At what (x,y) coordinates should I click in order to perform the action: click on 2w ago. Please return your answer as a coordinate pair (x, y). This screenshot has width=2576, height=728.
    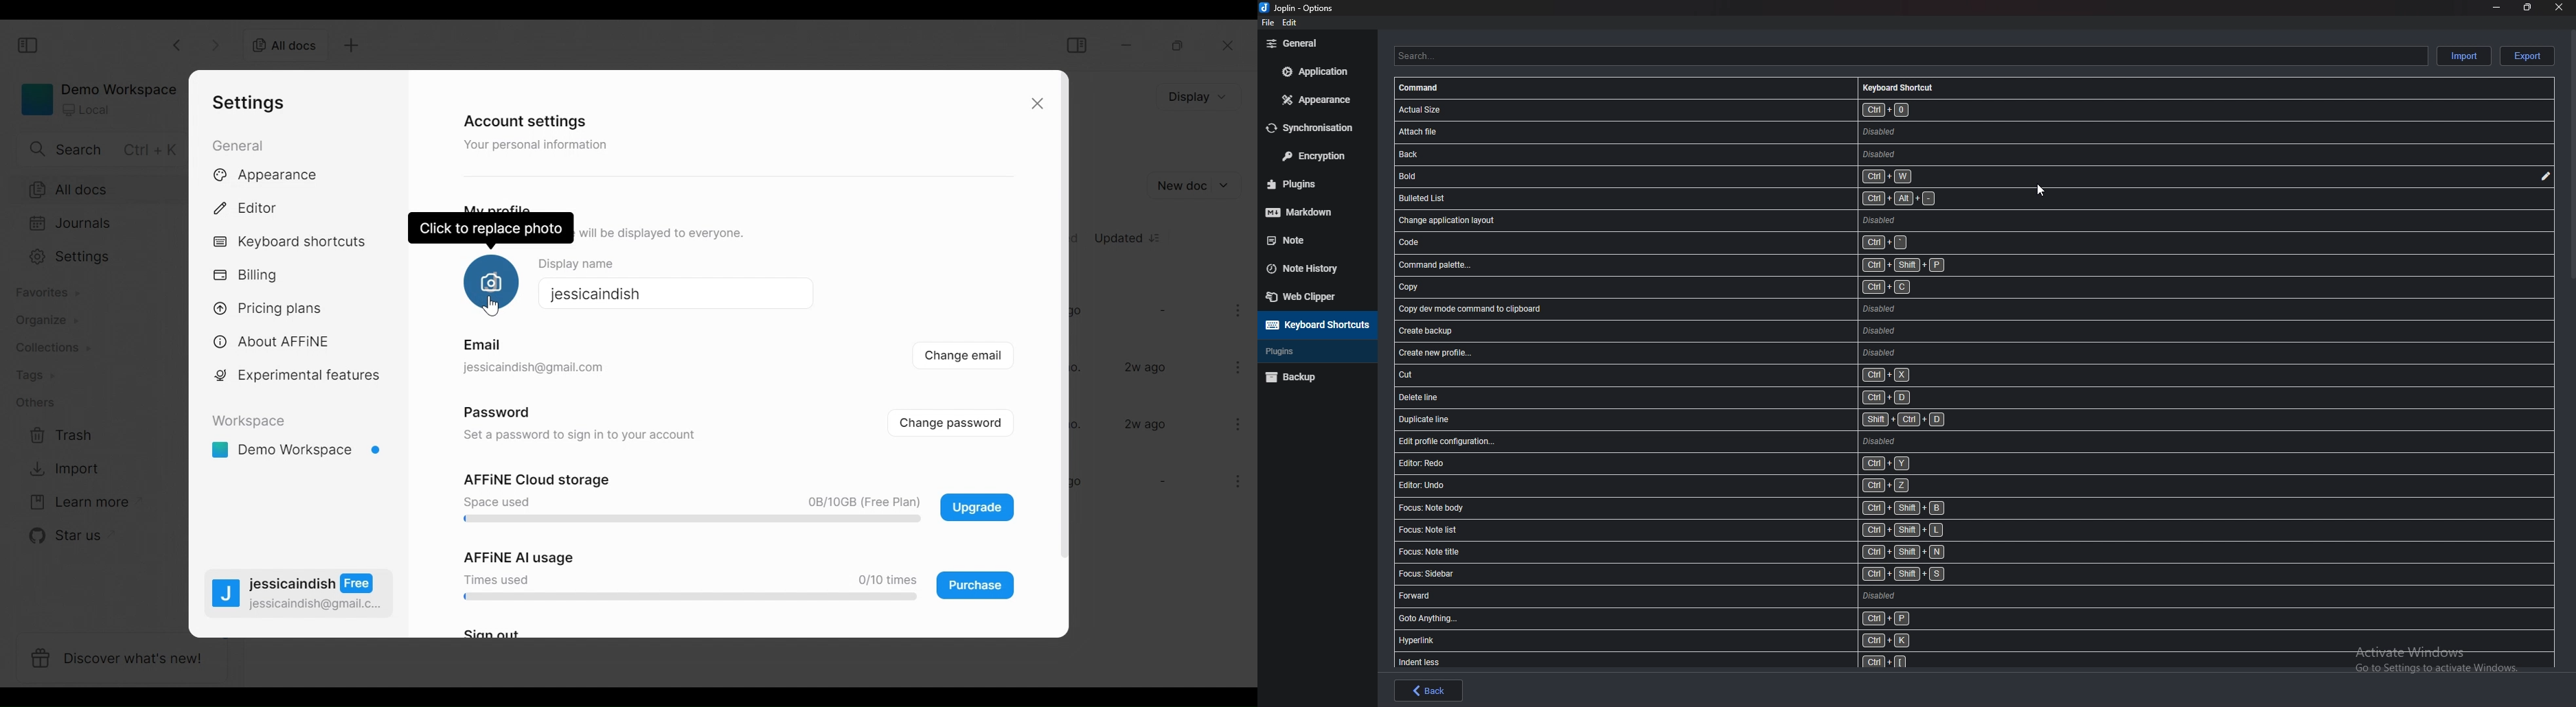
    Looking at the image, I should click on (1146, 424).